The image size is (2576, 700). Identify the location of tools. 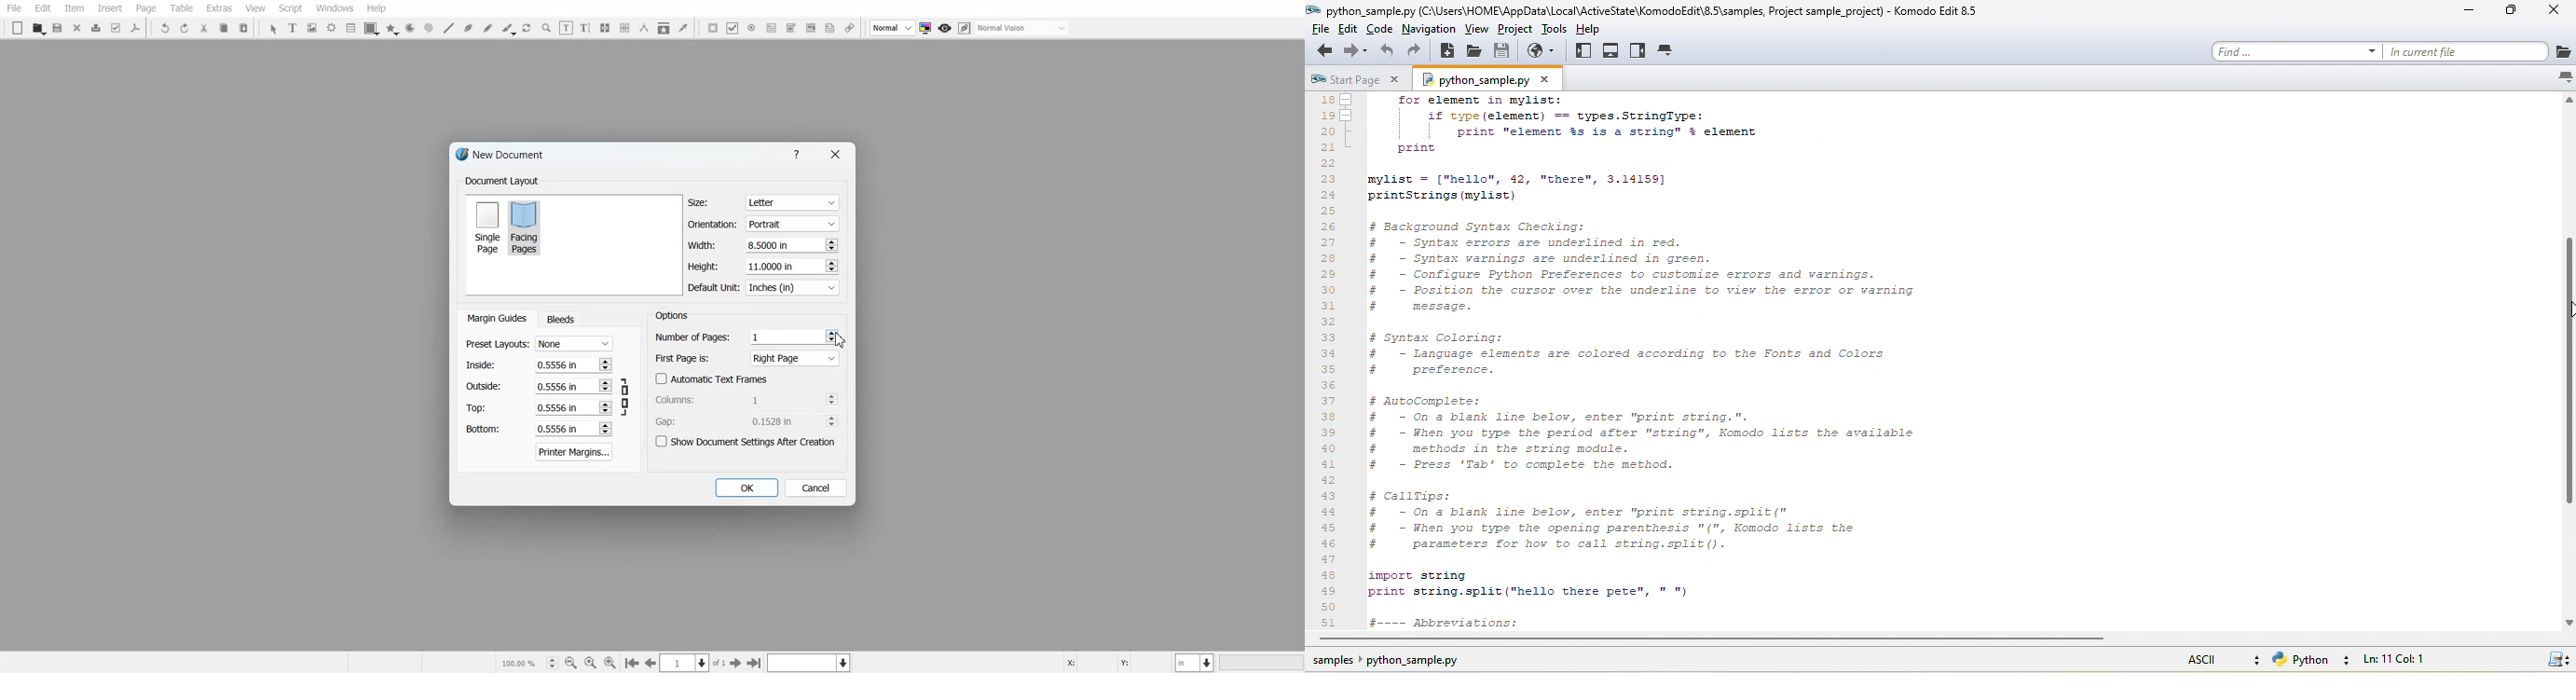
(1555, 29).